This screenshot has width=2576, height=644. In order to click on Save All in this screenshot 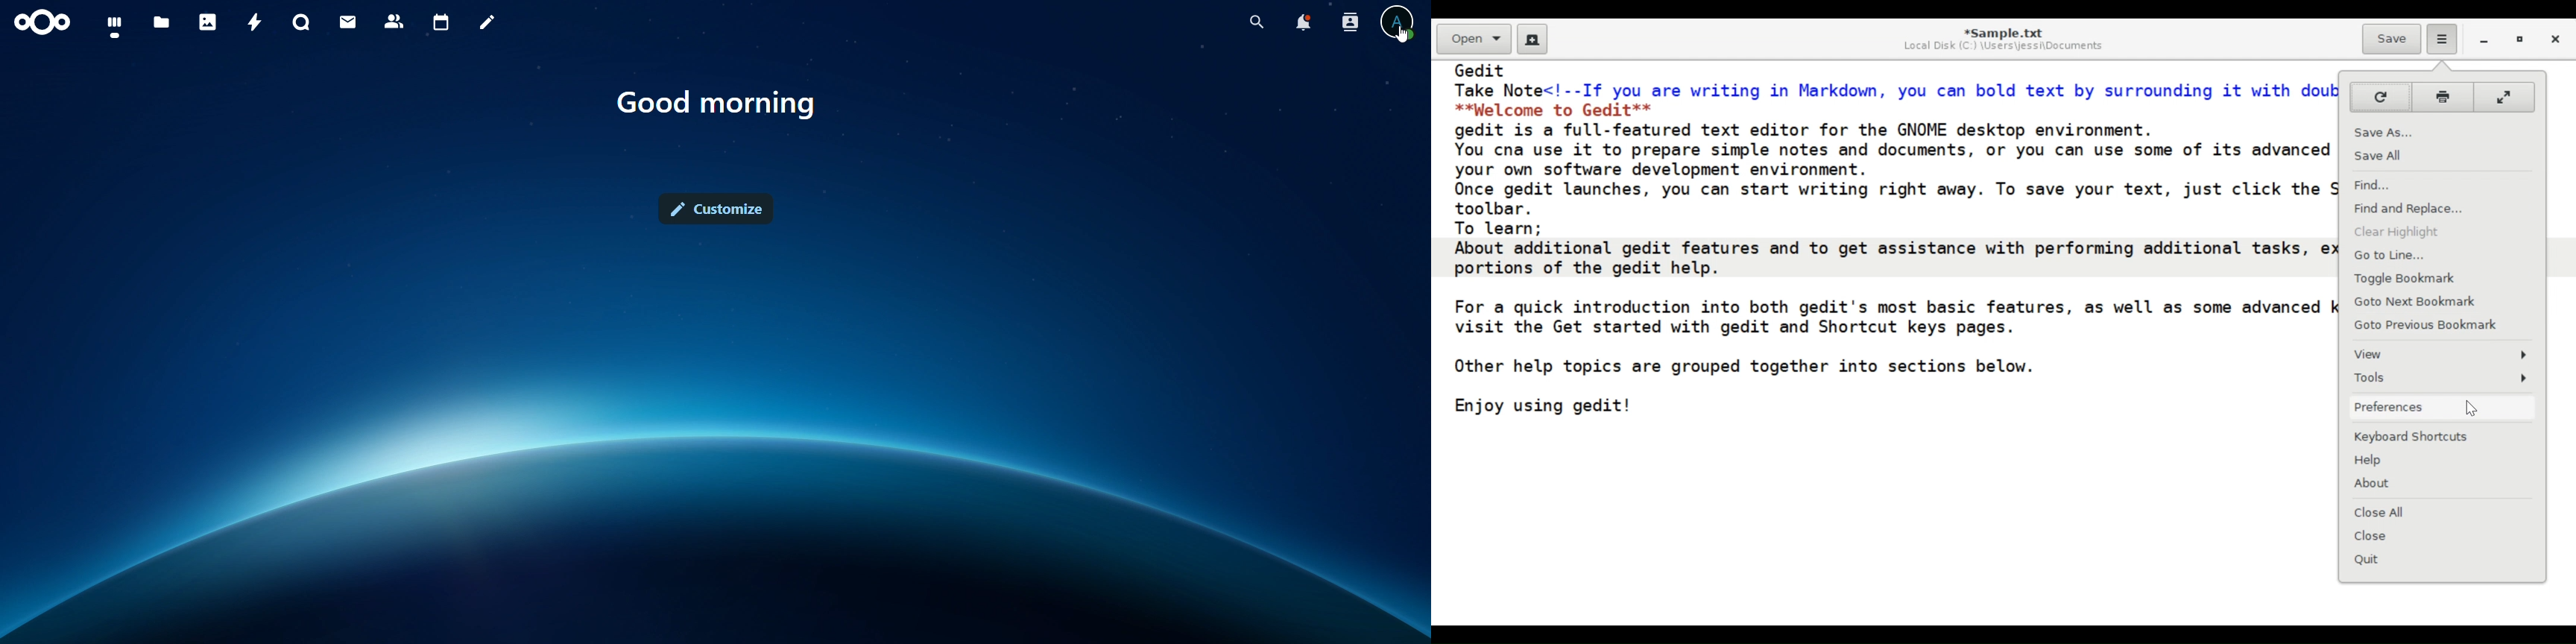, I will do `click(2442, 154)`.